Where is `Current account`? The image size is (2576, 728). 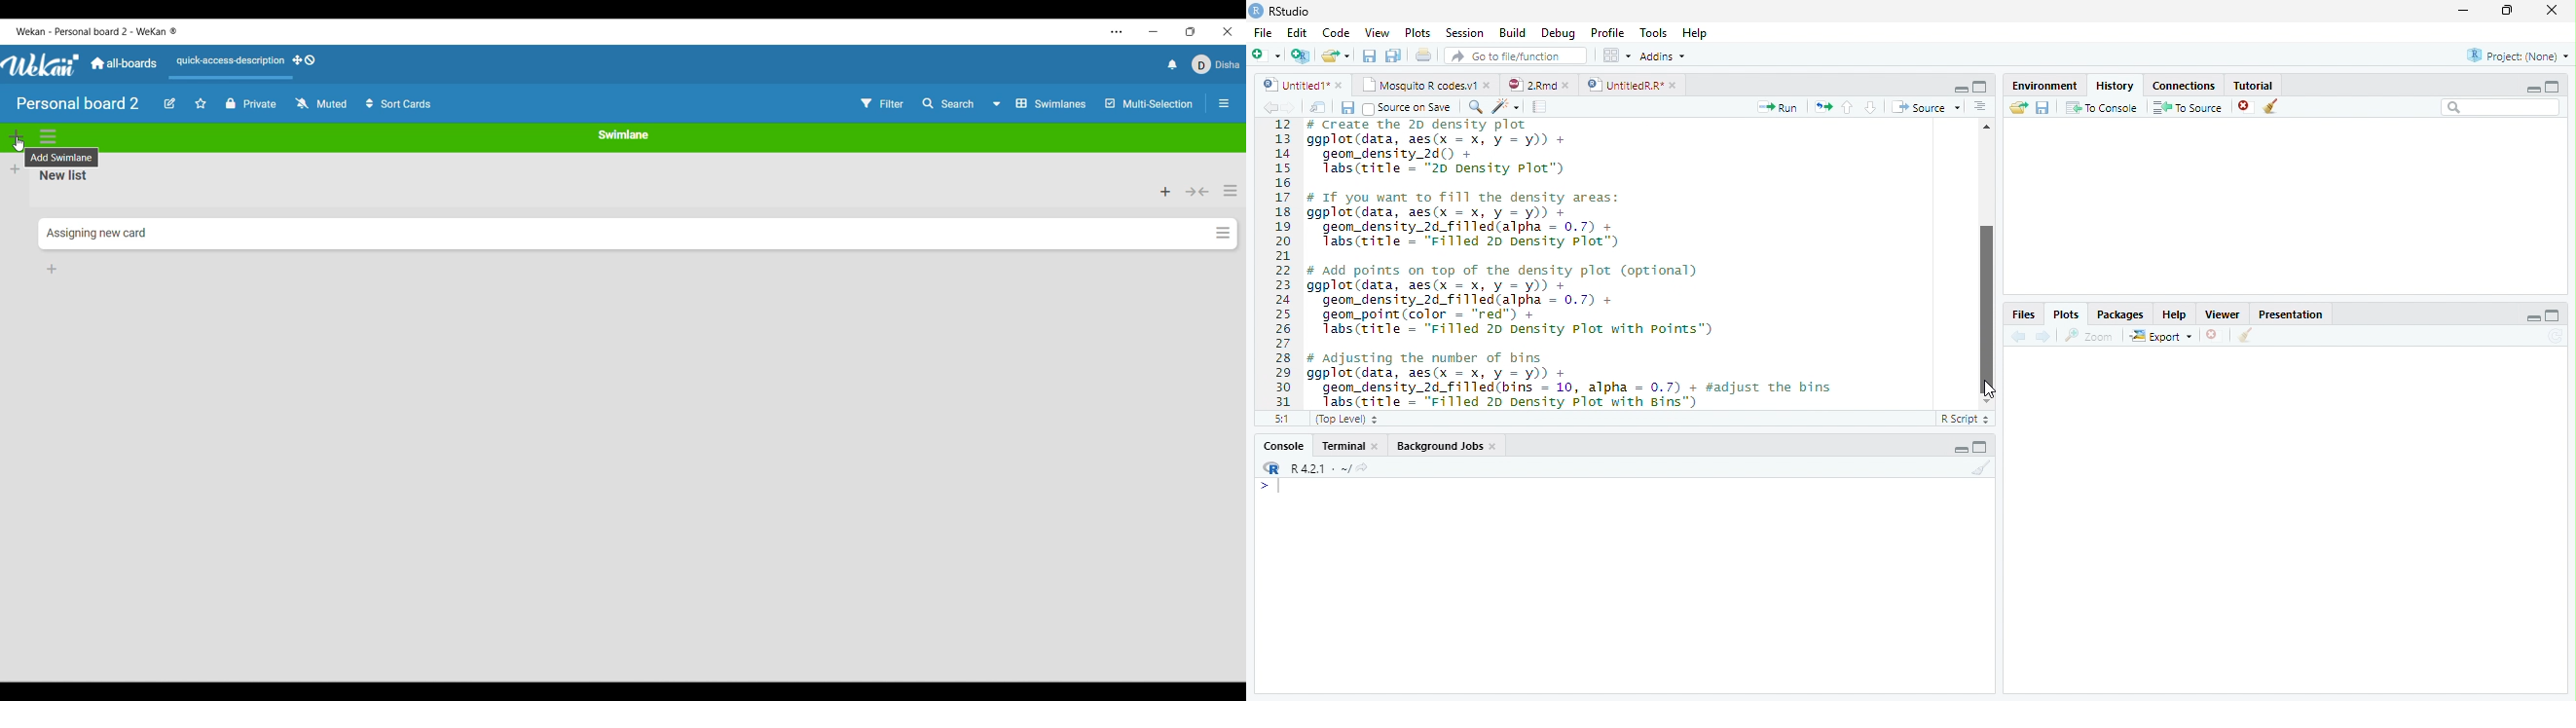
Current account is located at coordinates (1216, 64).